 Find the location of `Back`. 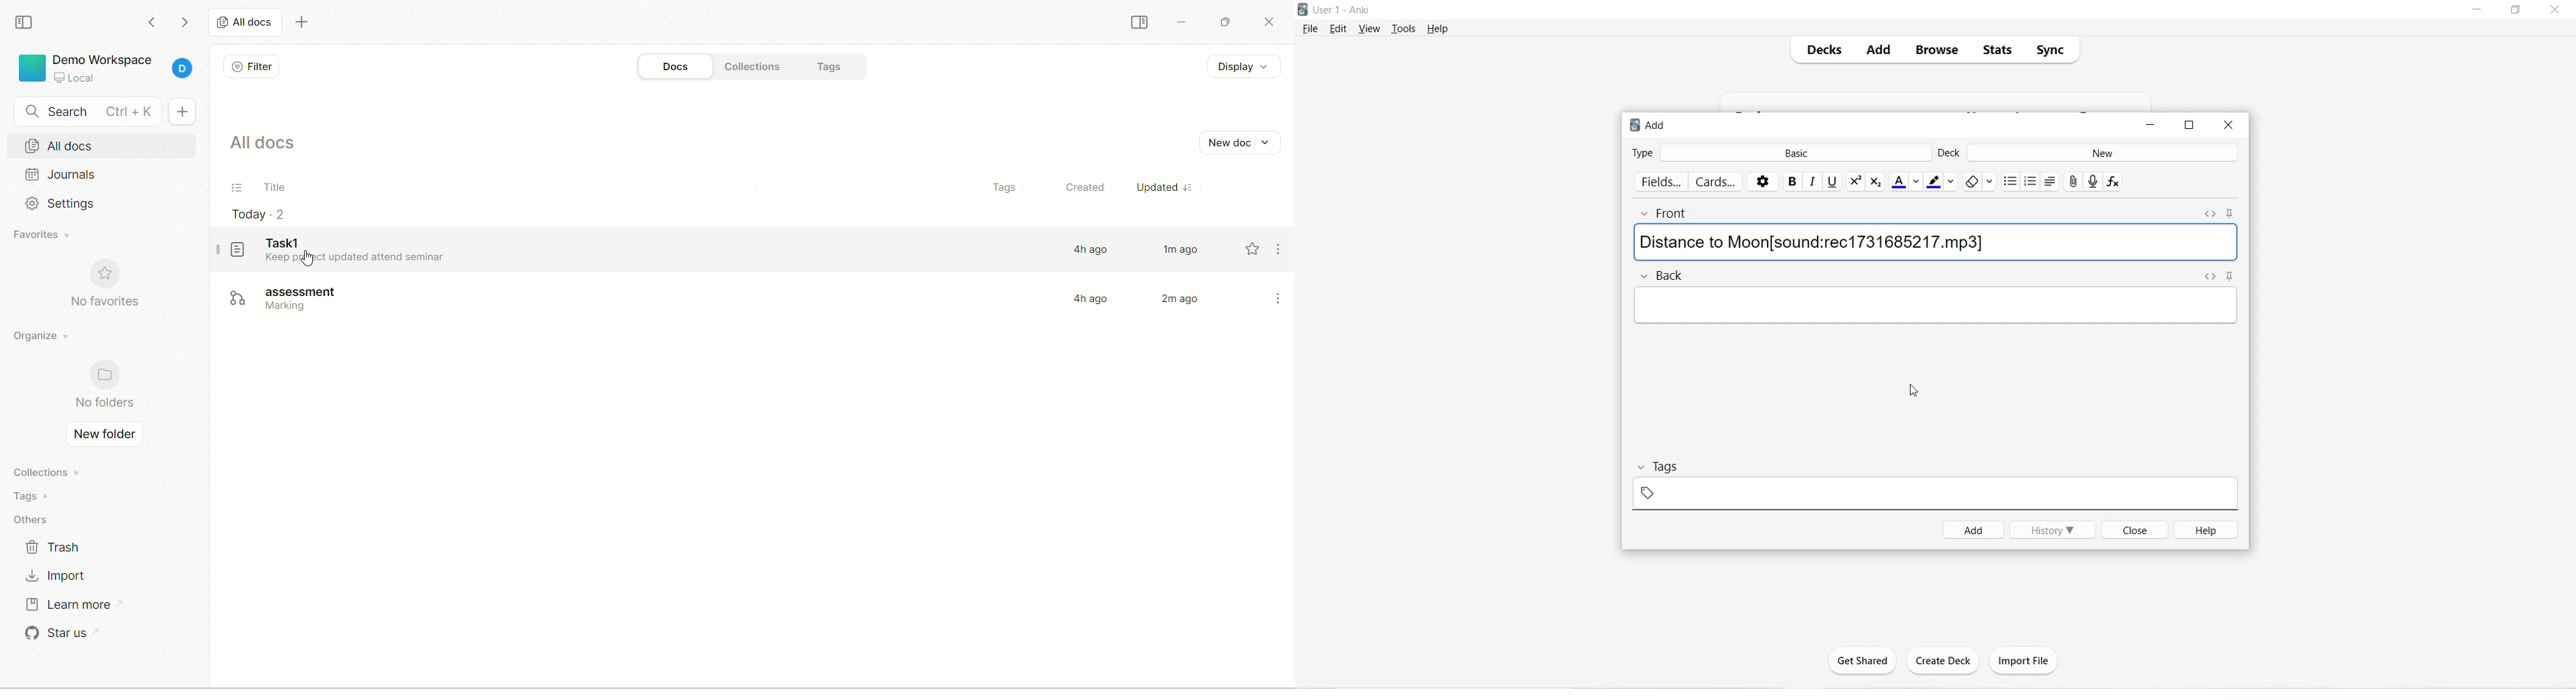

Back is located at coordinates (1674, 276).